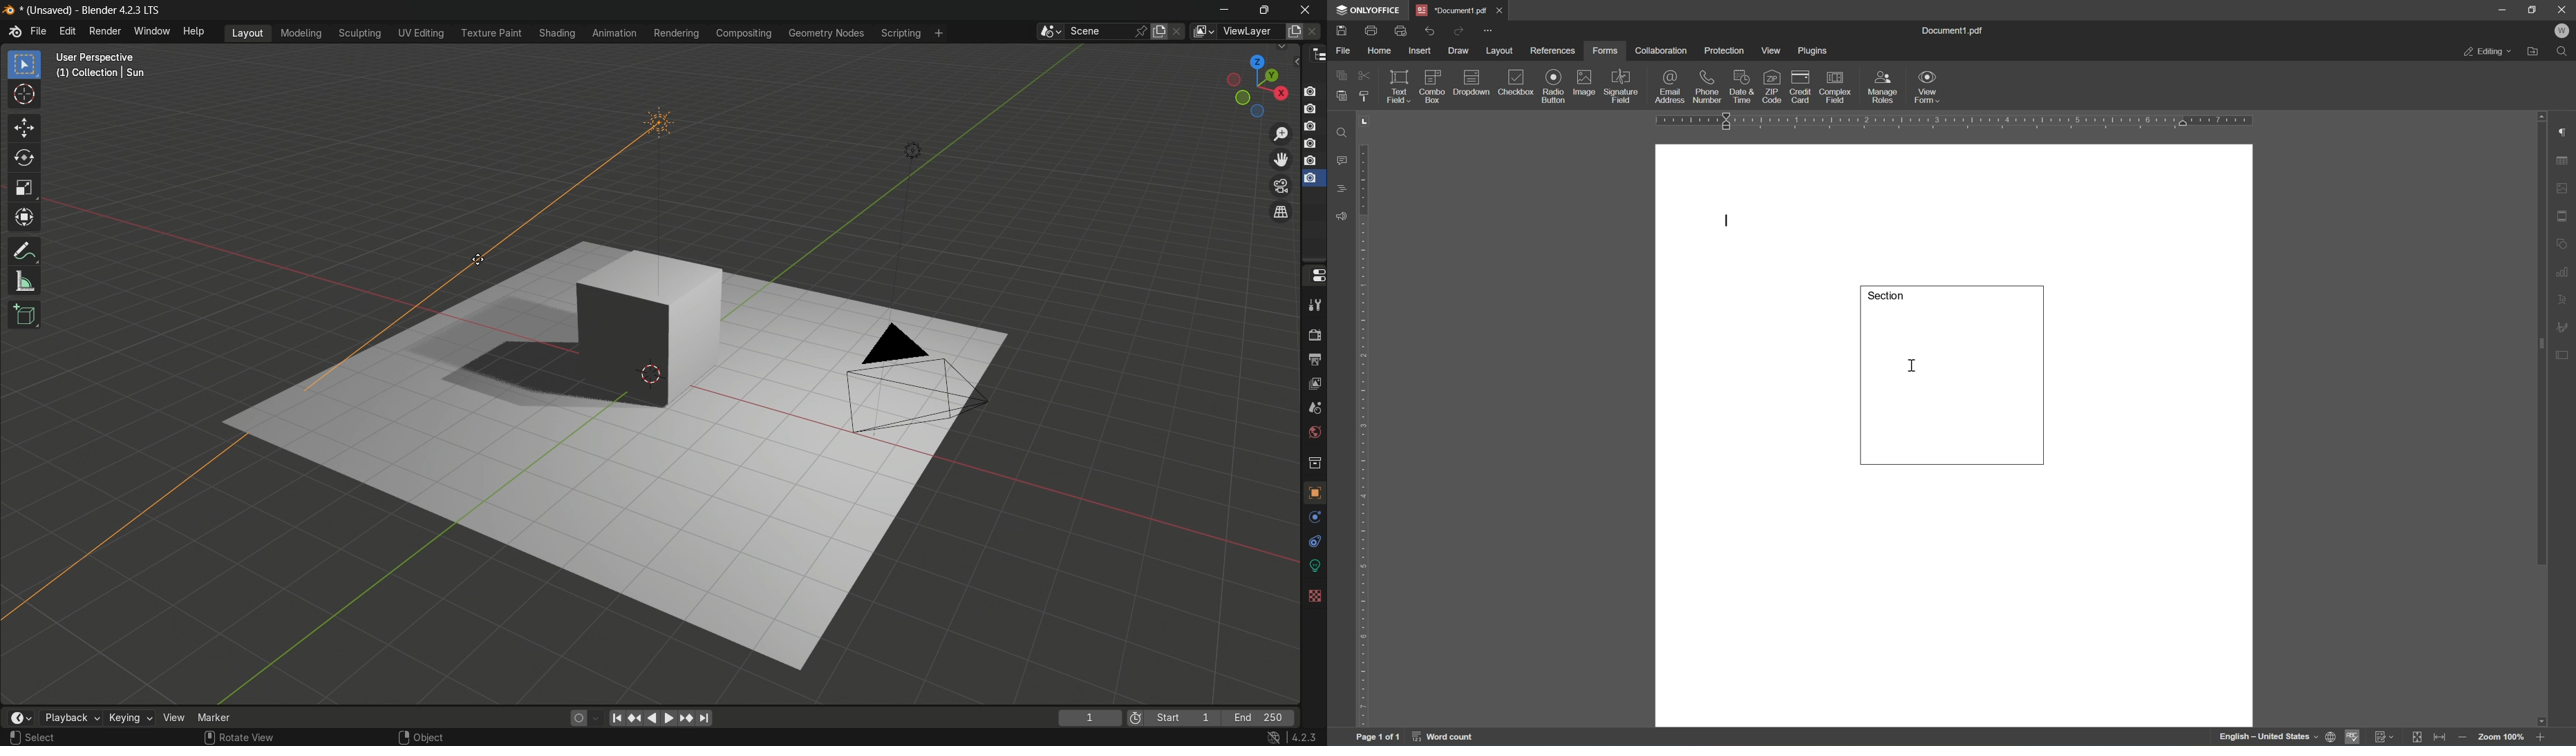 This screenshot has width=2576, height=756. What do you see at coordinates (25, 64) in the screenshot?
I see `select box` at bounding box center [25, 64].